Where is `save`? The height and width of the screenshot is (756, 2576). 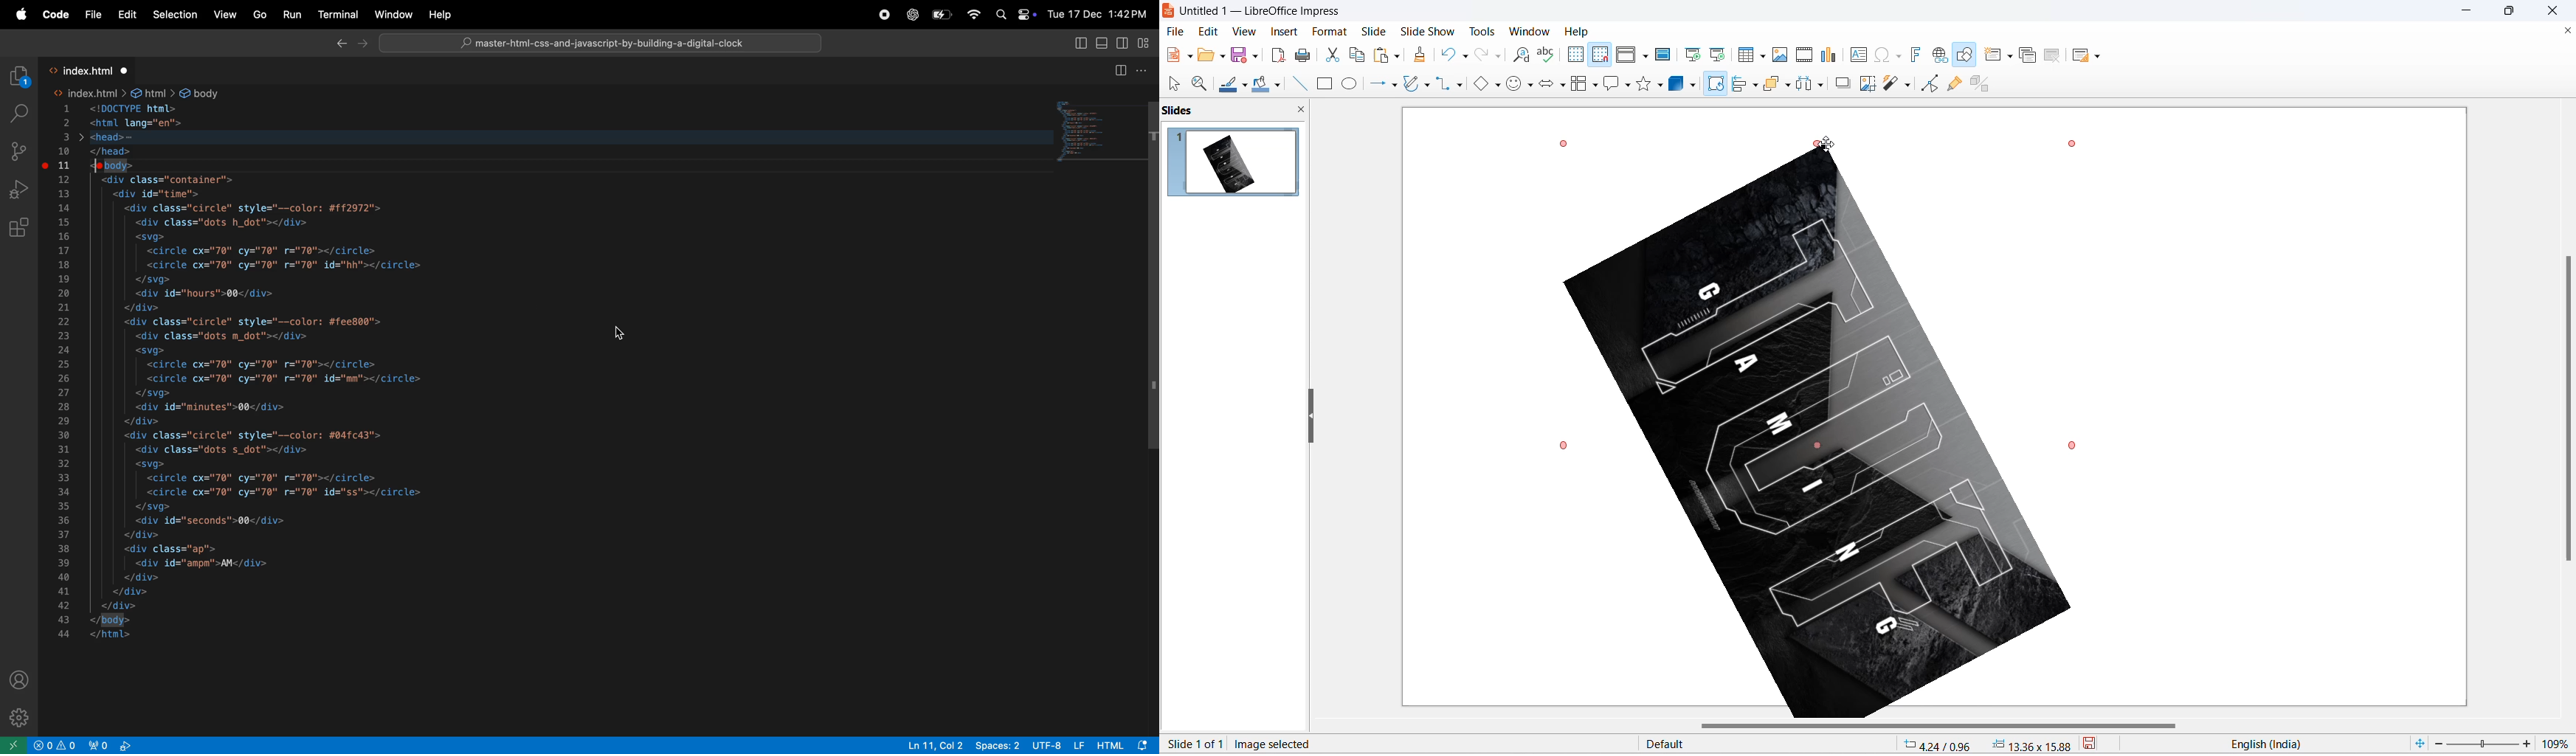 save is located at coordinates (2099, 745).